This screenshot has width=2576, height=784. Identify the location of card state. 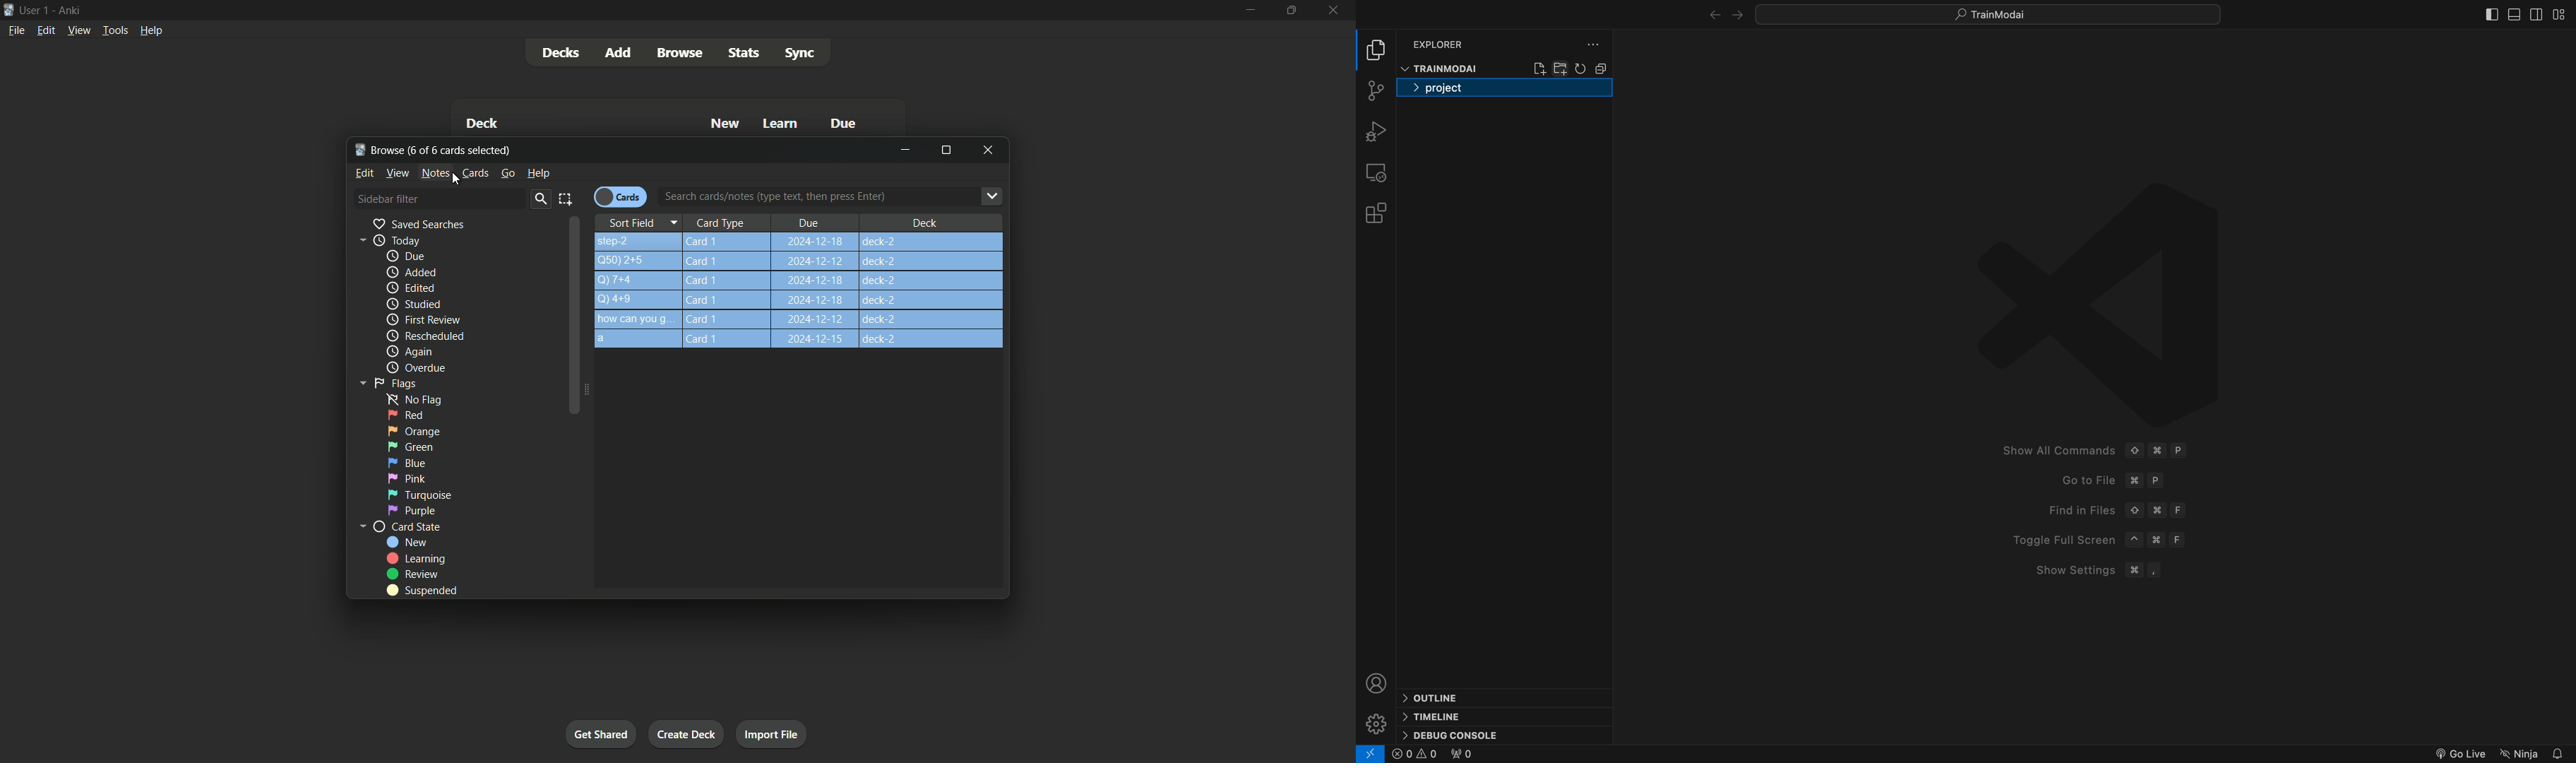
(400, 528).